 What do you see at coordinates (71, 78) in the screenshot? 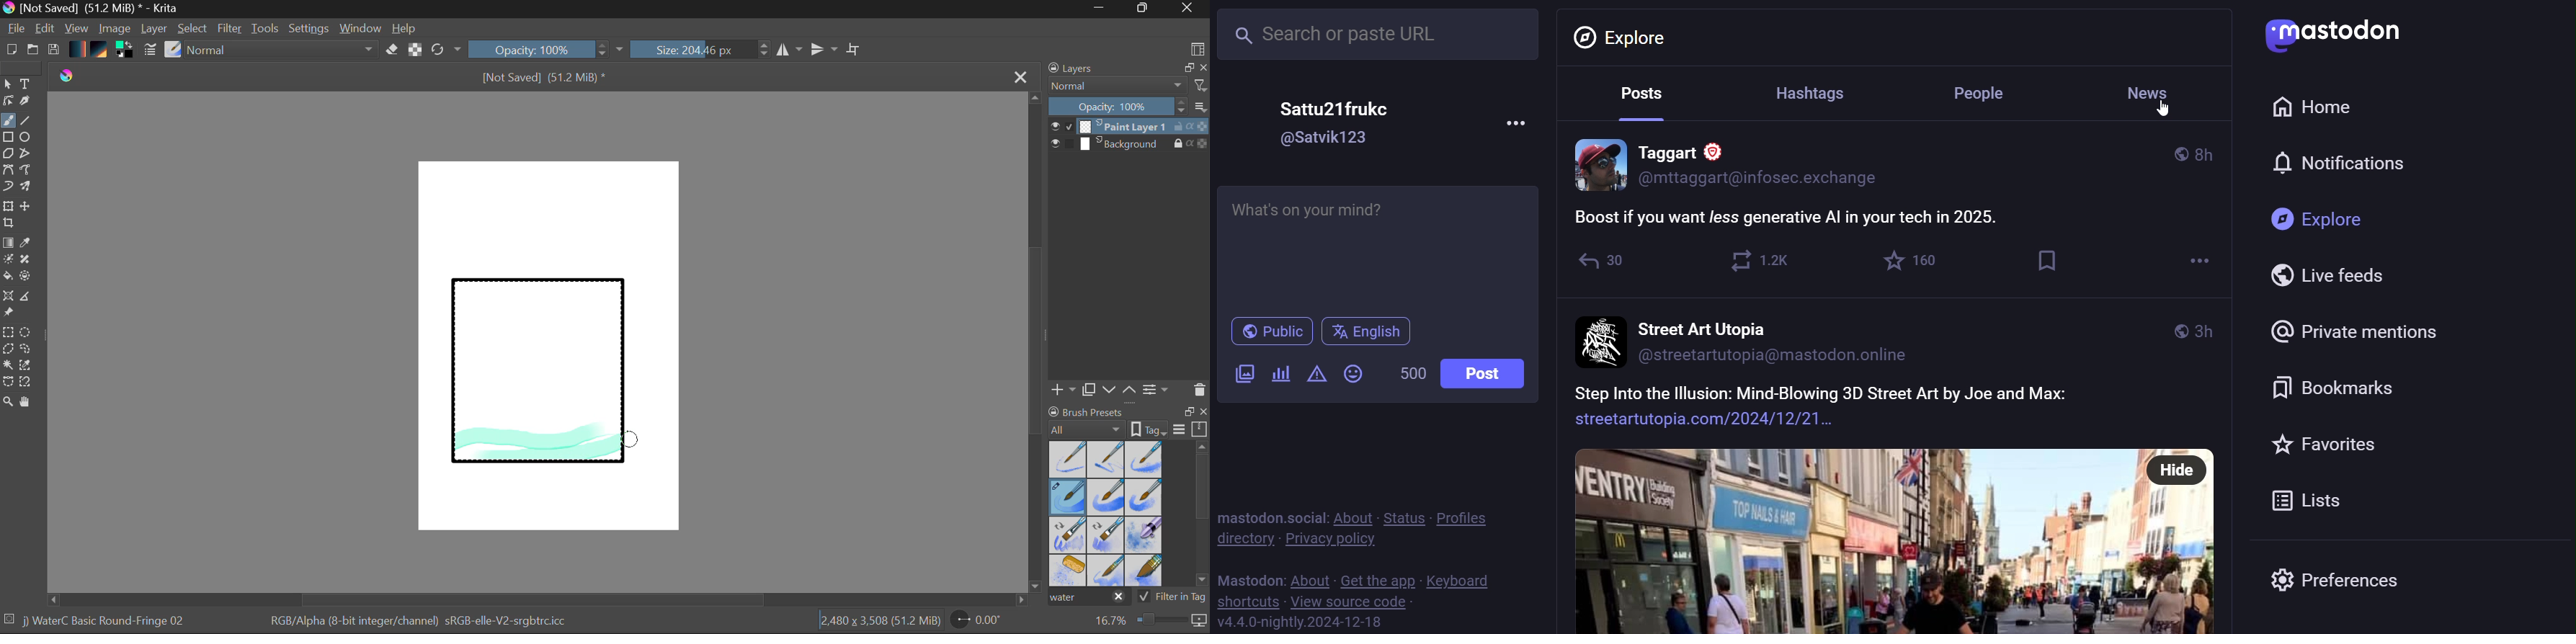
I see `logo` at bounding box center [71, 78].